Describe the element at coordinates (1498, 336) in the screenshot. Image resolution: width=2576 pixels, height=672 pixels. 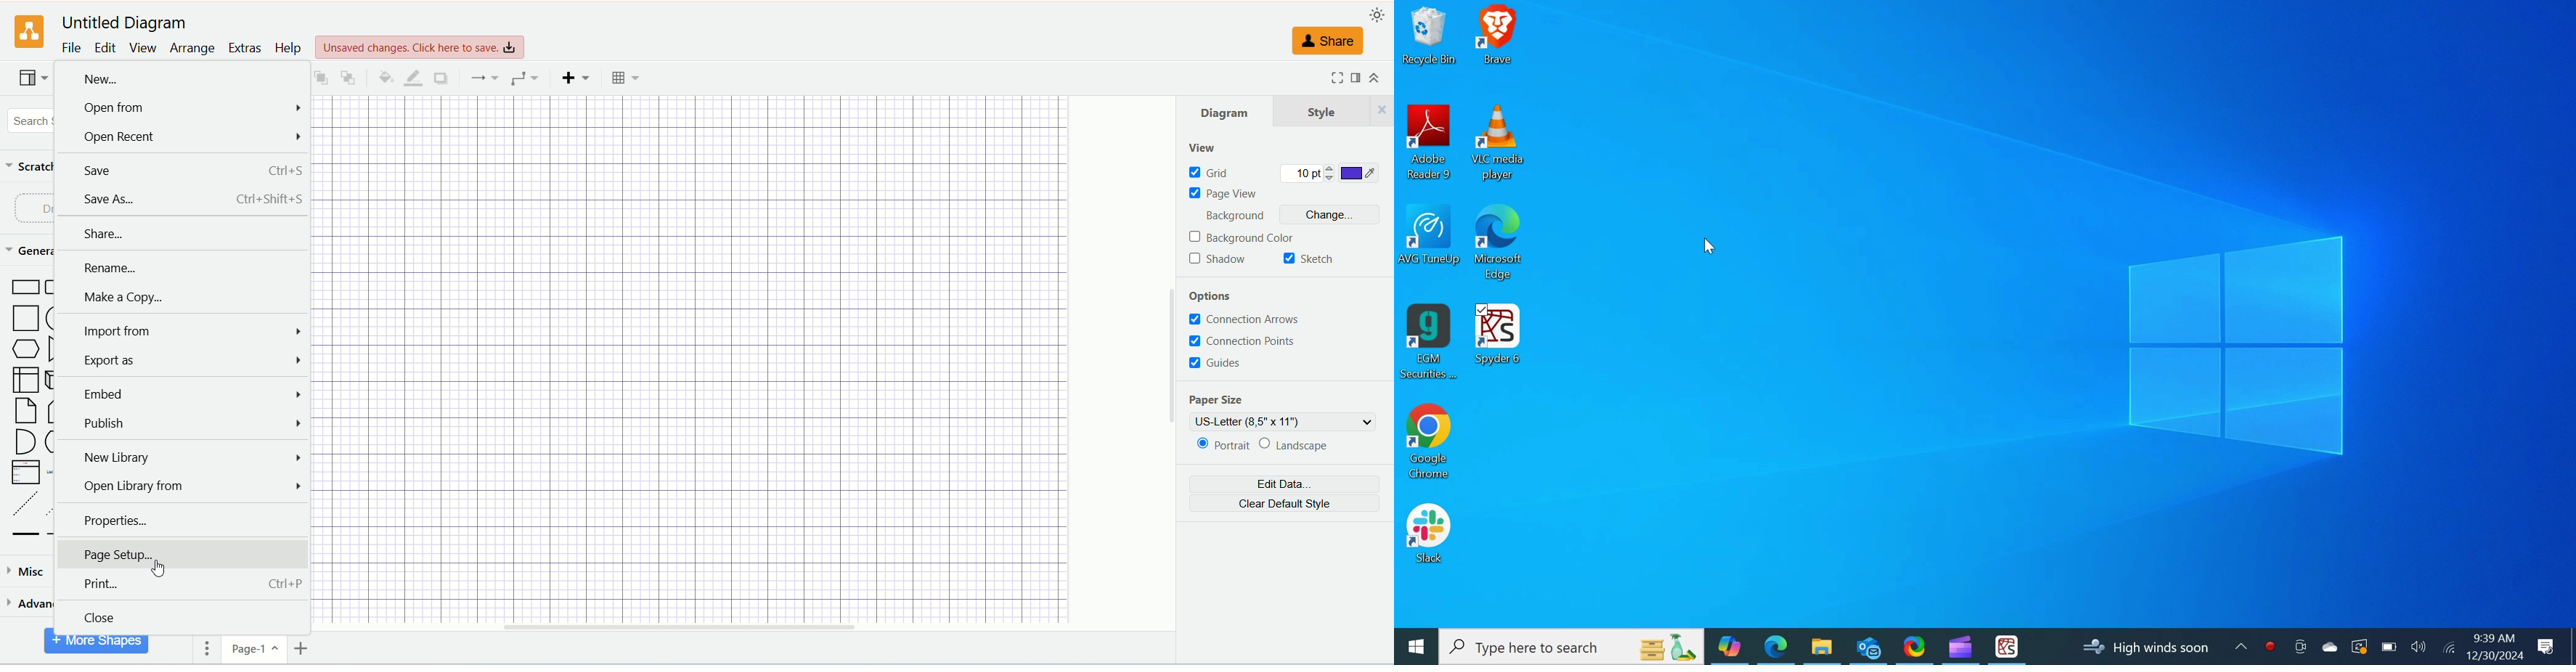
I see `Spyder Desktop Icon` at that location.